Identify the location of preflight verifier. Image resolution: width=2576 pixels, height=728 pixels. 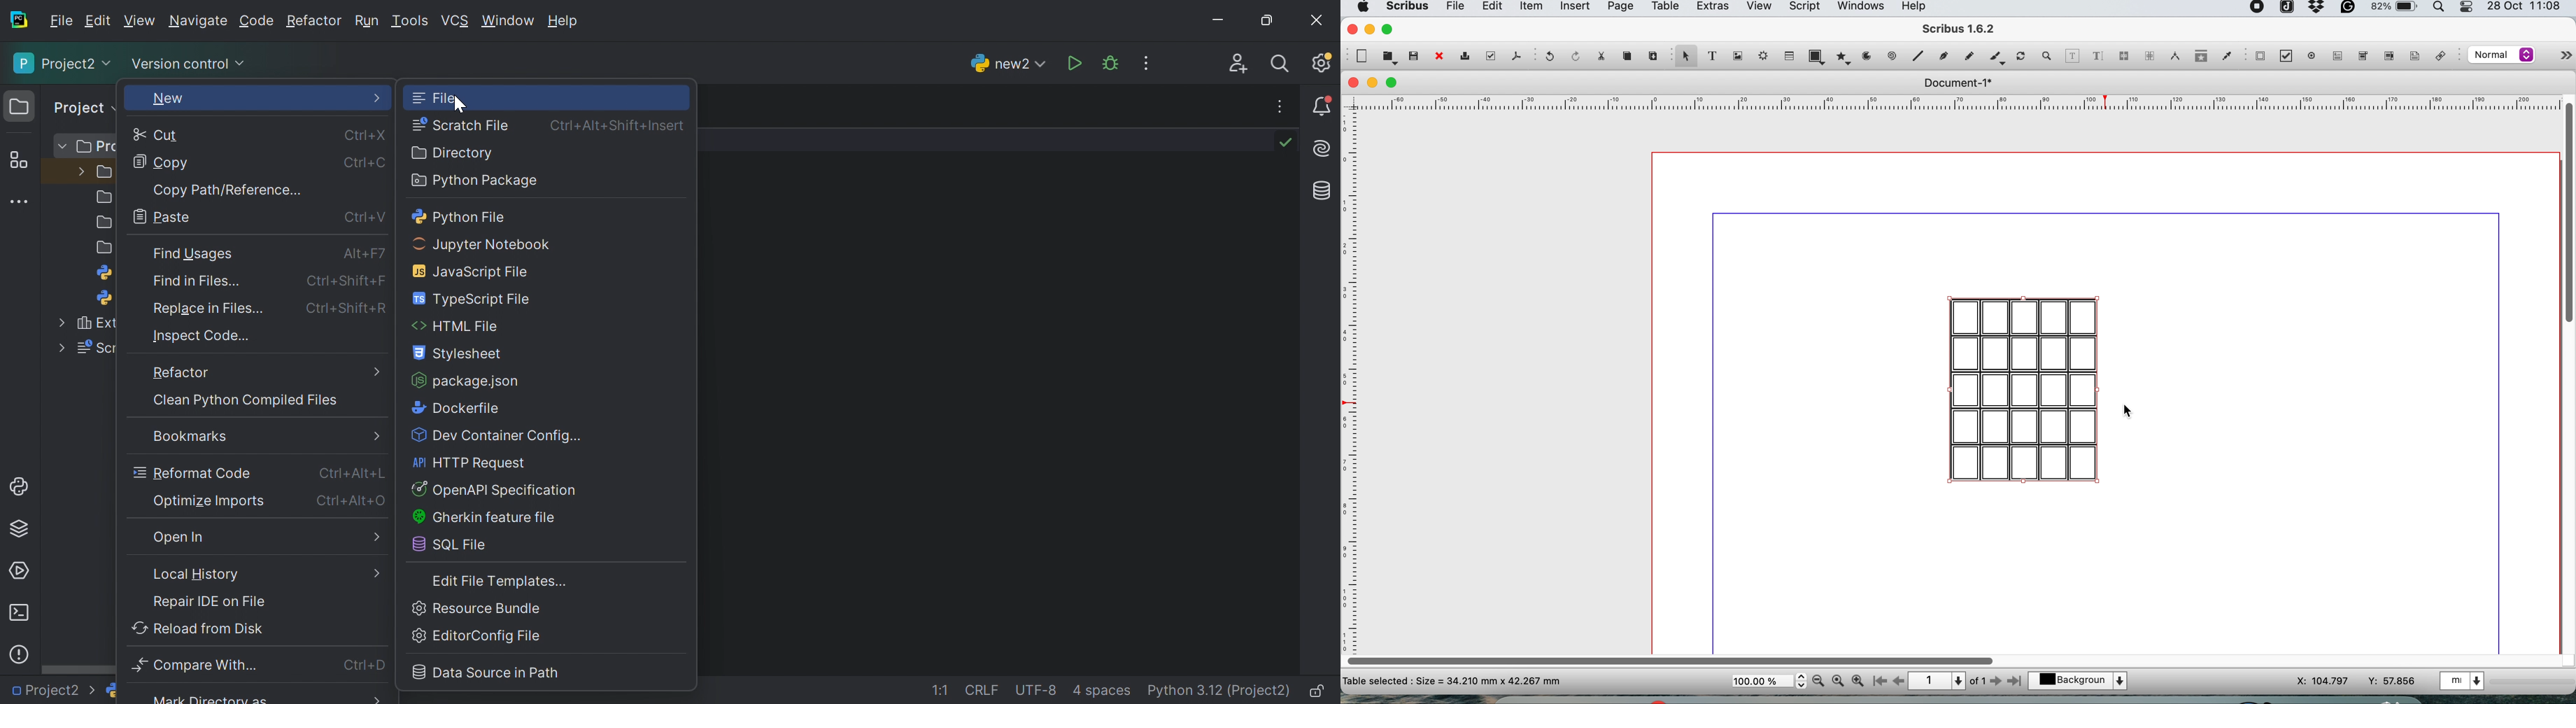
(1489, 56).